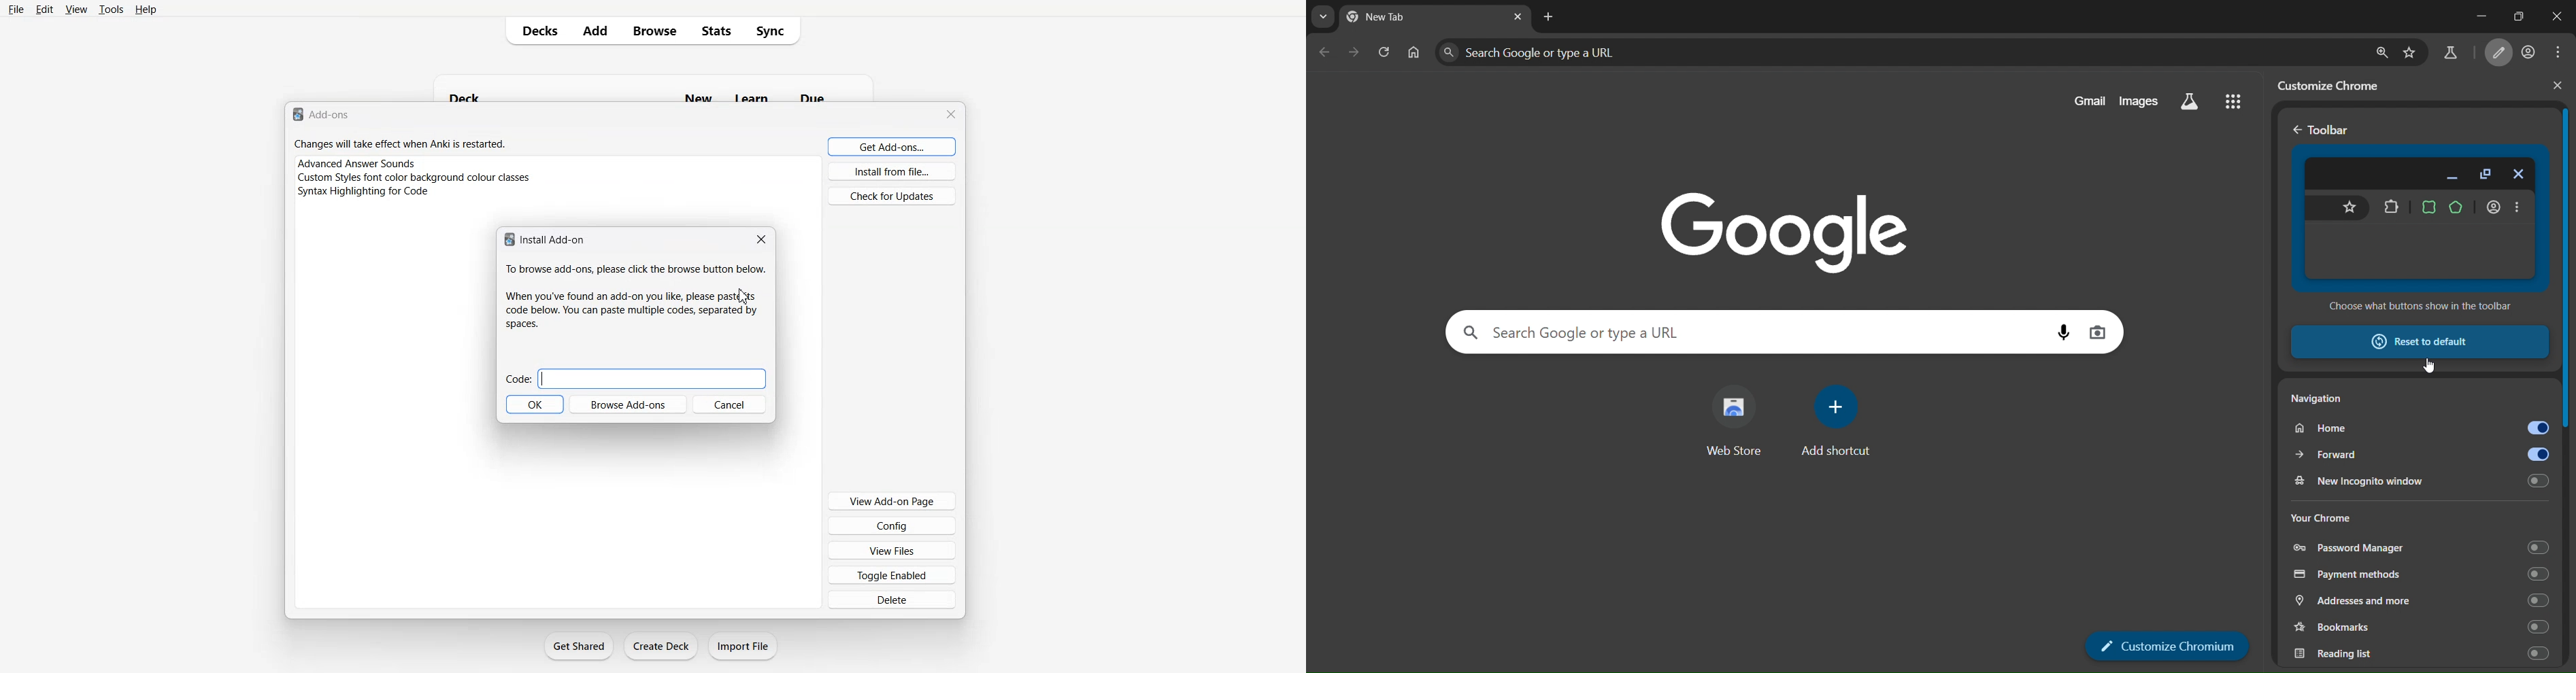 This screenshot has height=700, width=2576. I want to click on Close, so click(759, 239).